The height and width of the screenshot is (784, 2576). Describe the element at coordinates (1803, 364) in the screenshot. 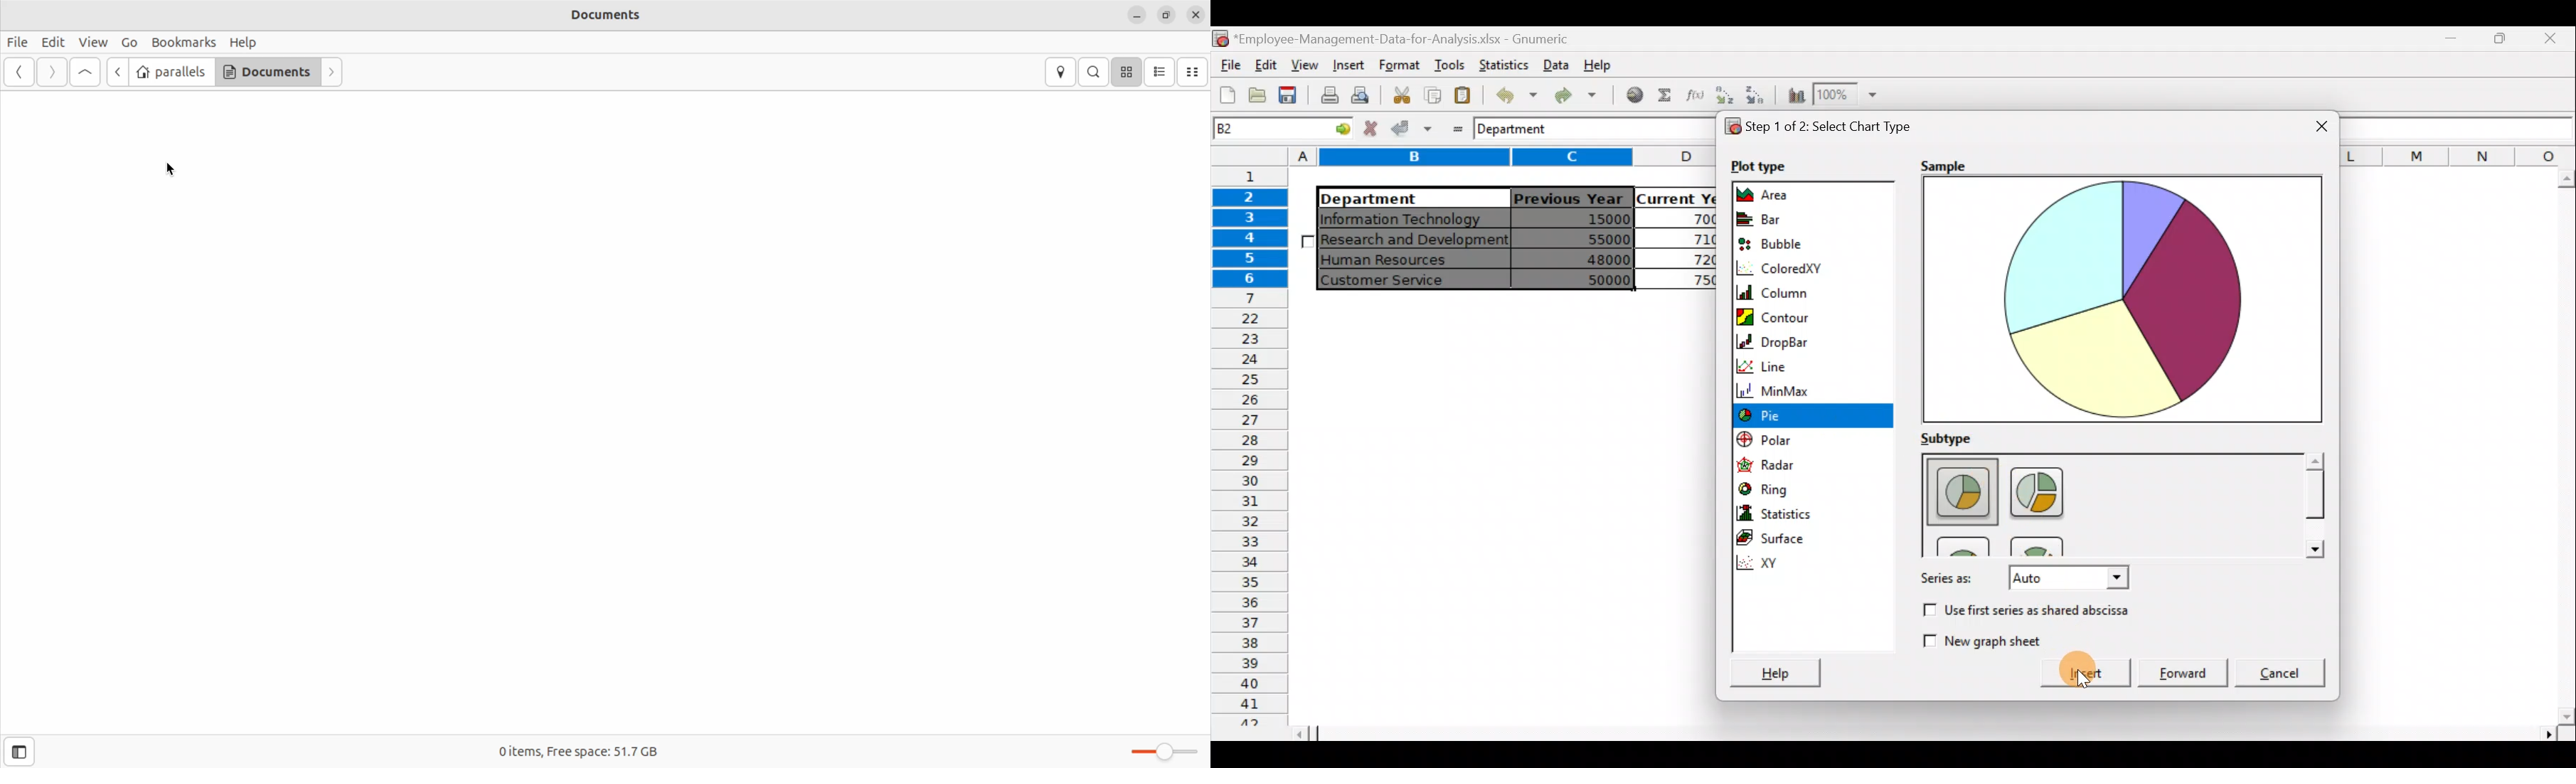

I see `Line` at that location.